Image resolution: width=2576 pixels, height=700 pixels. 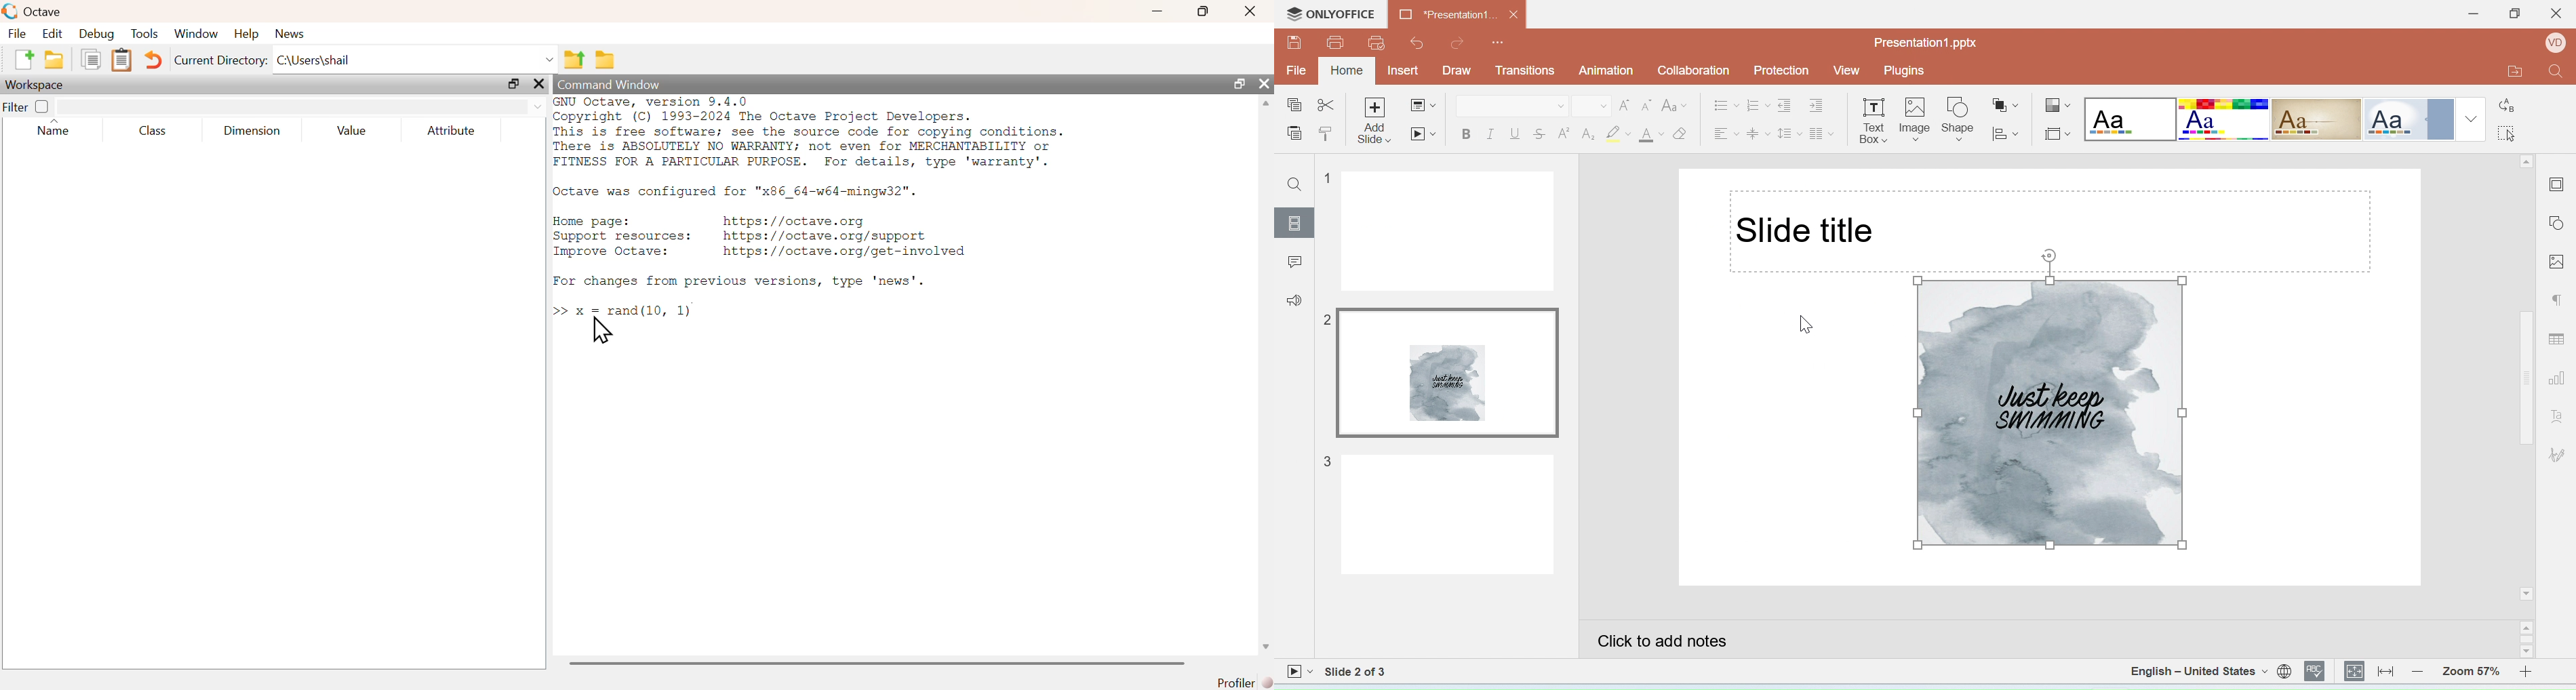 I want to click on Horizontal align, so click(x=1725, y=131).